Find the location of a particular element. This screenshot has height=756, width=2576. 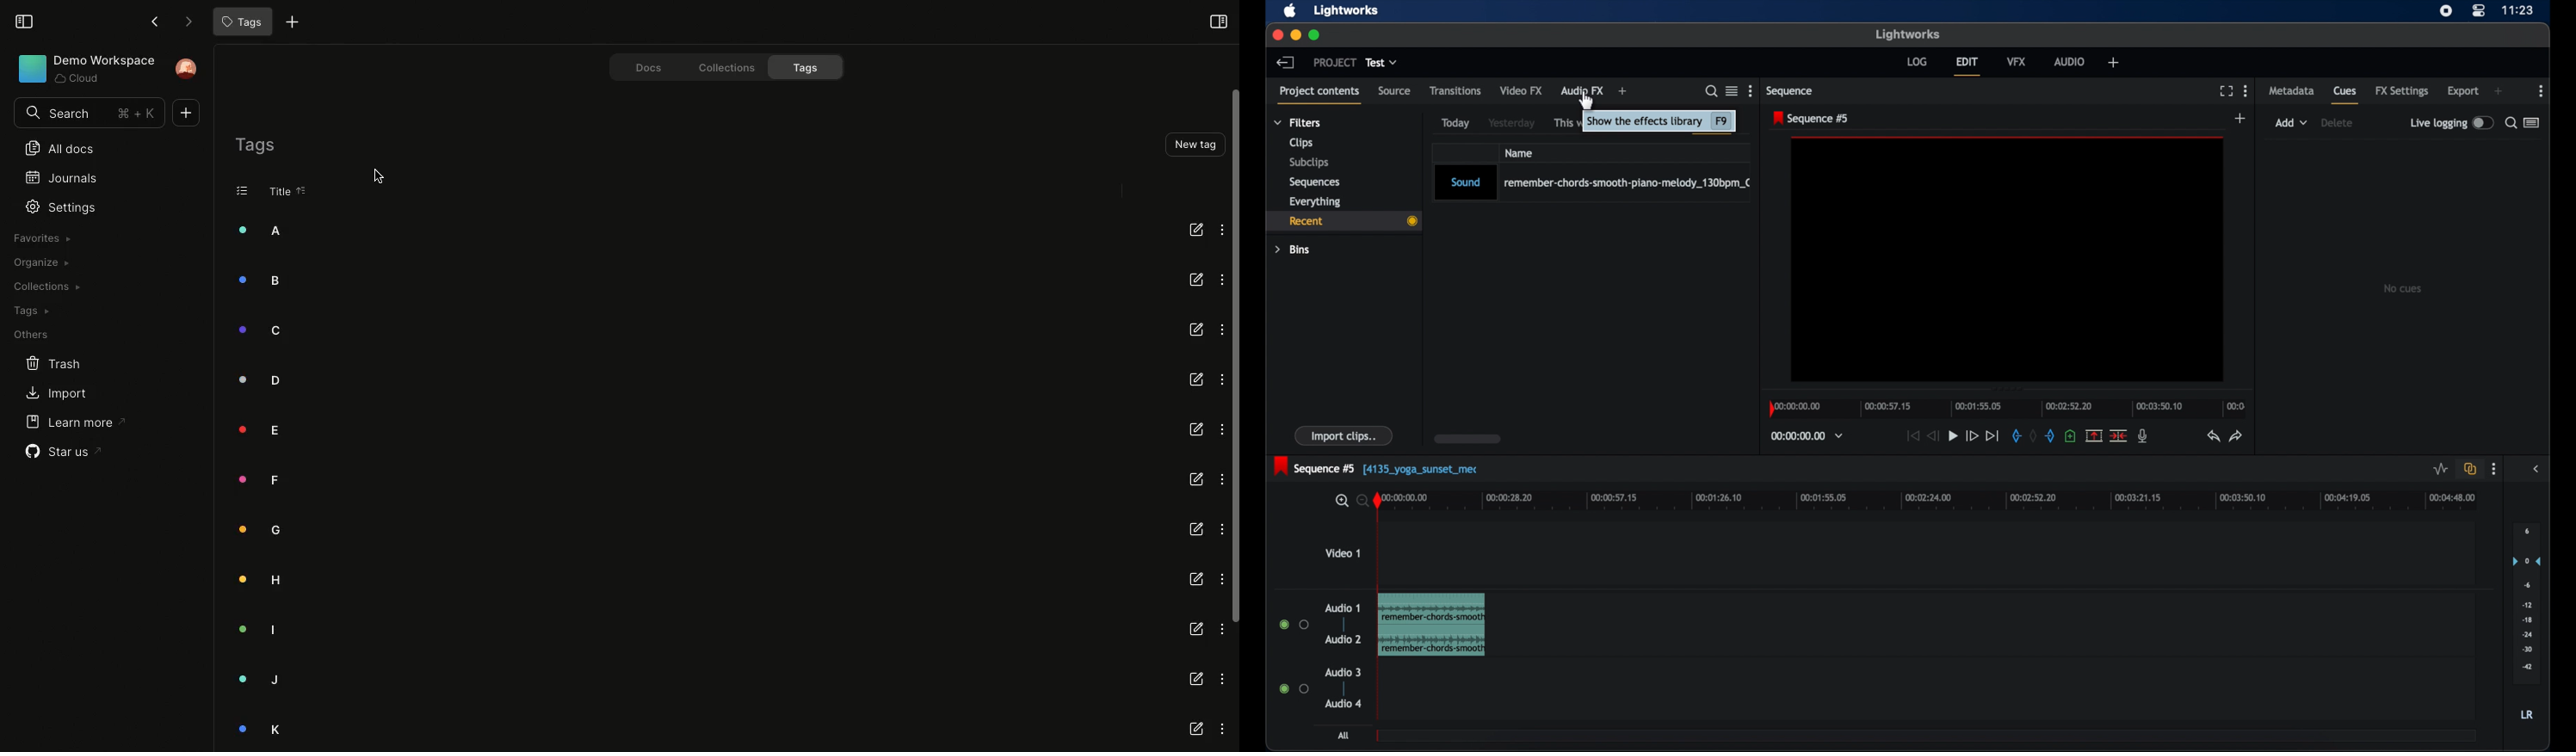

Options is located at coordinates (1222, 679).